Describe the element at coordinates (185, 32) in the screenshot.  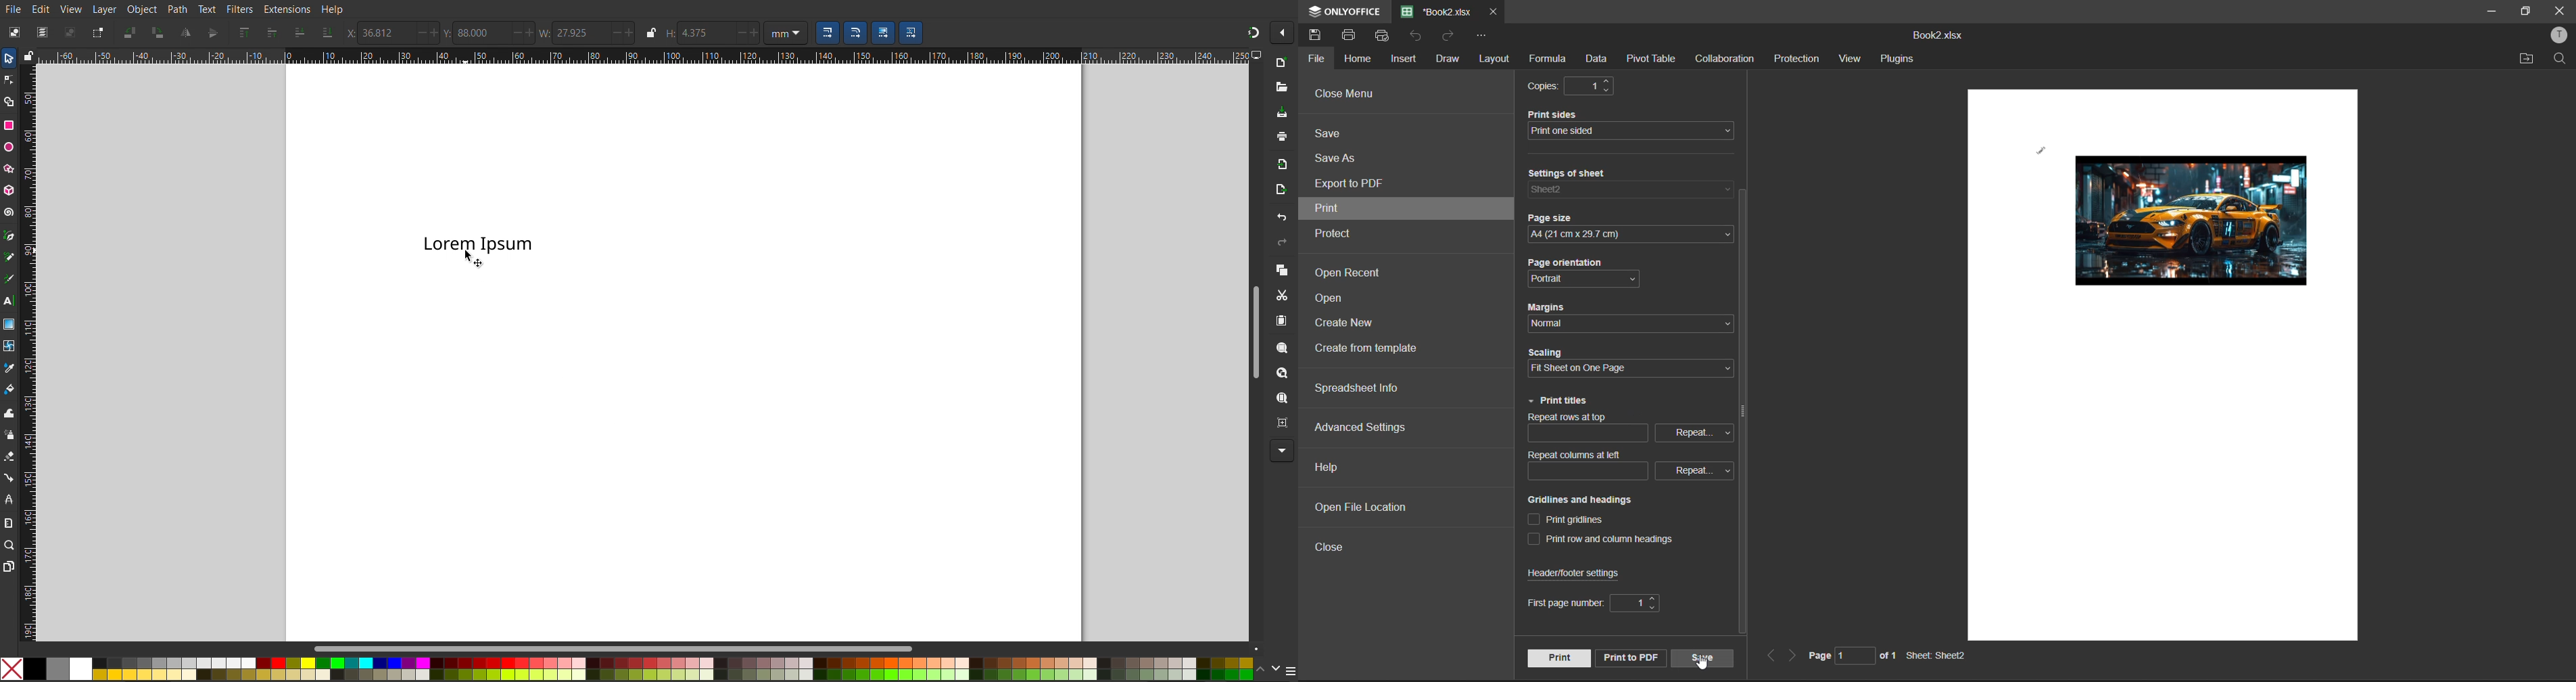
I see `Flip Horizontal ` at that location.